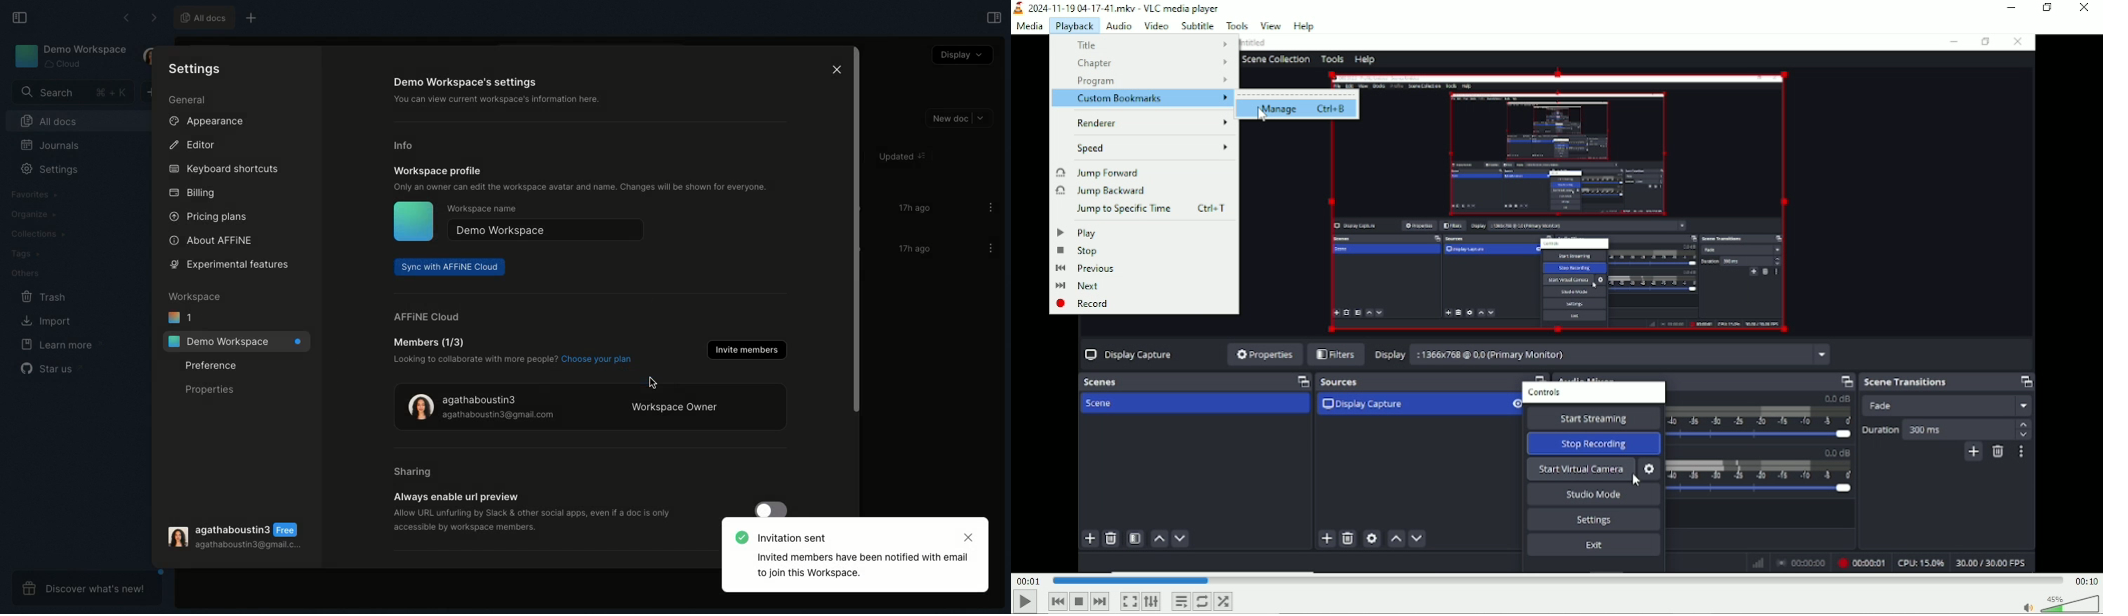 The height and width of the screenshot is (616, 2128). Describe the element at coordinates (1197, 26) in the screenshot. I see `Subtitle` at that location.